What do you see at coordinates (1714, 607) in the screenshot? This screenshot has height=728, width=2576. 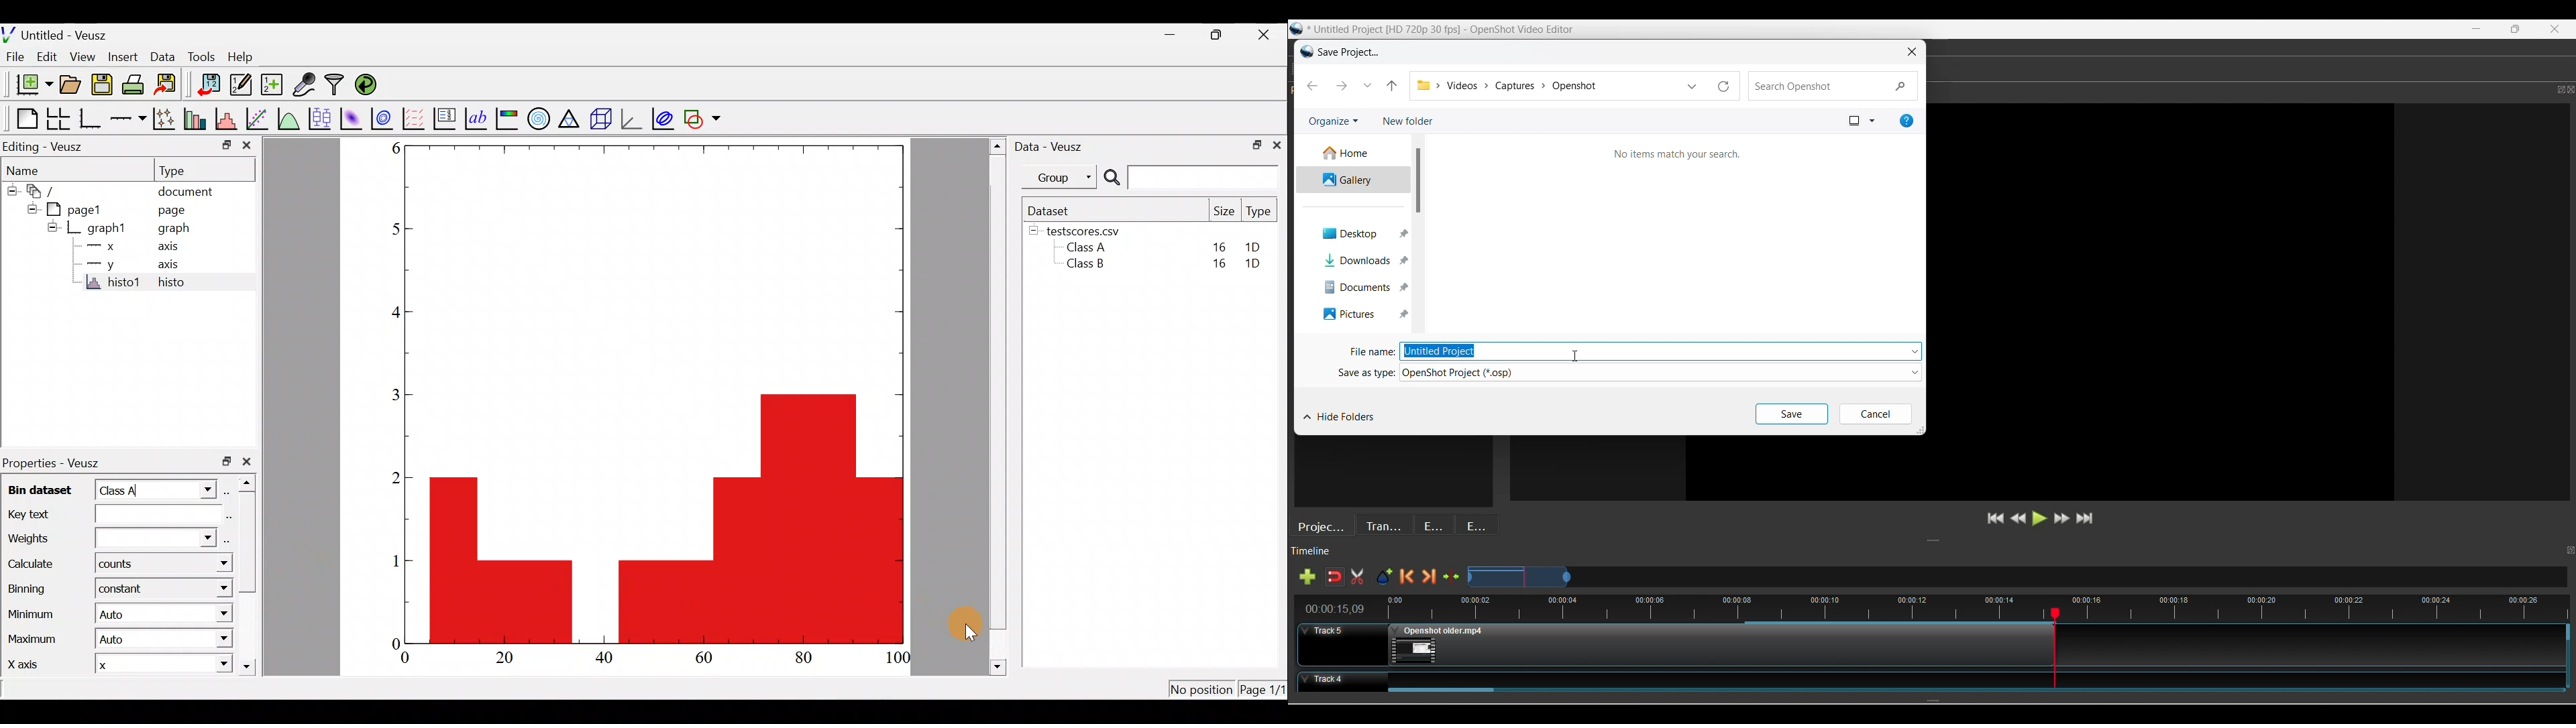 I see `Timestamps for all frames` at bounding box center [1714, 607].